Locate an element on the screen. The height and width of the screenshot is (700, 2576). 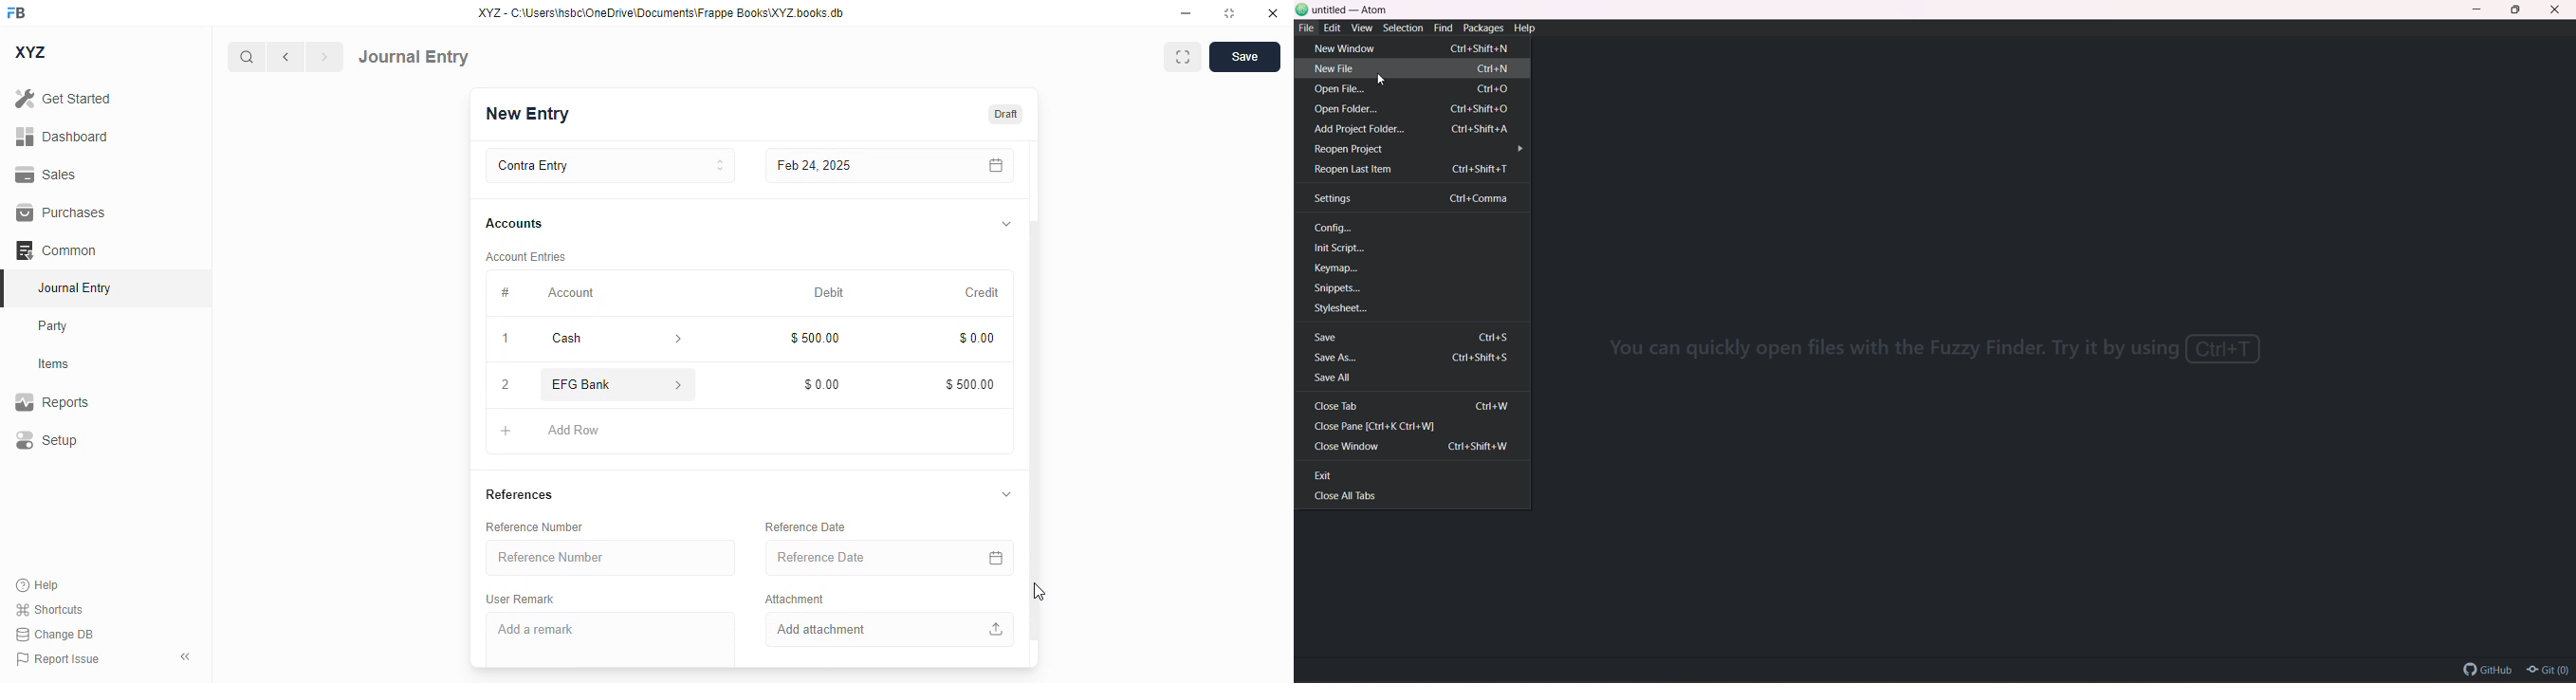
$500.00  is located at coordinates (814, 338).